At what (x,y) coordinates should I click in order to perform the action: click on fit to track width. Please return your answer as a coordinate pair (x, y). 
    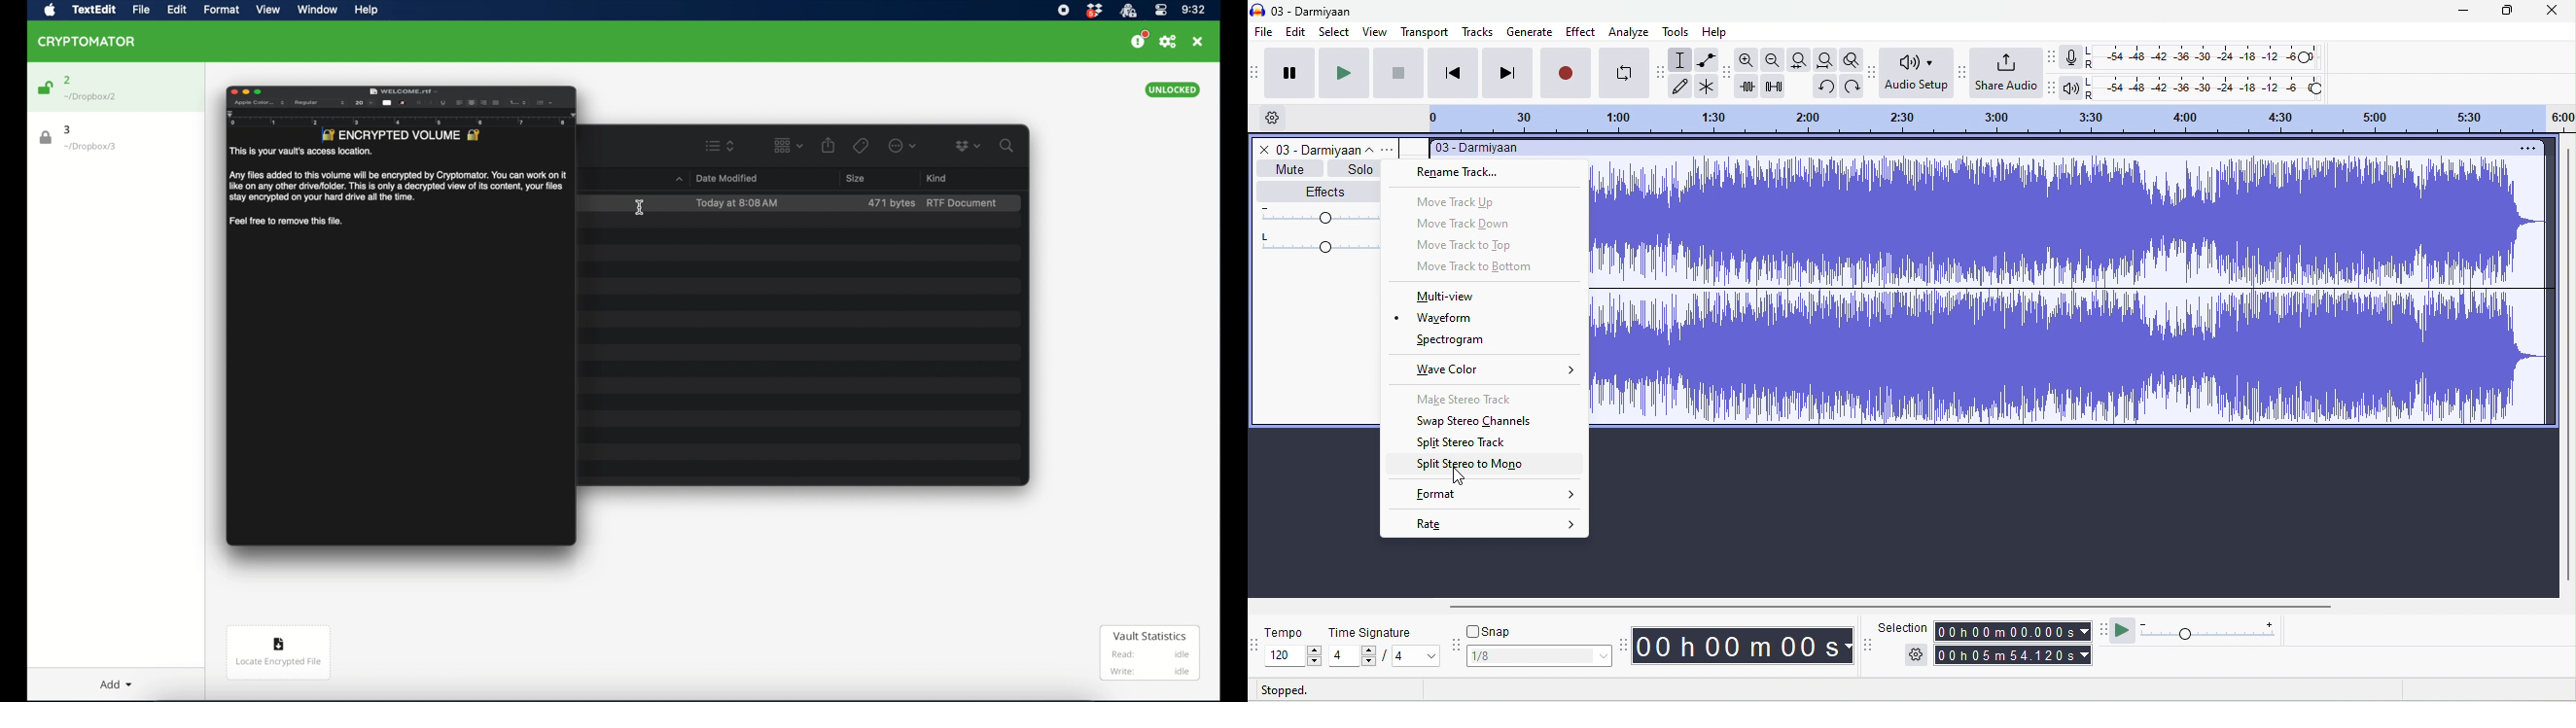
    Looking at the image, I should click on (1799, 60).